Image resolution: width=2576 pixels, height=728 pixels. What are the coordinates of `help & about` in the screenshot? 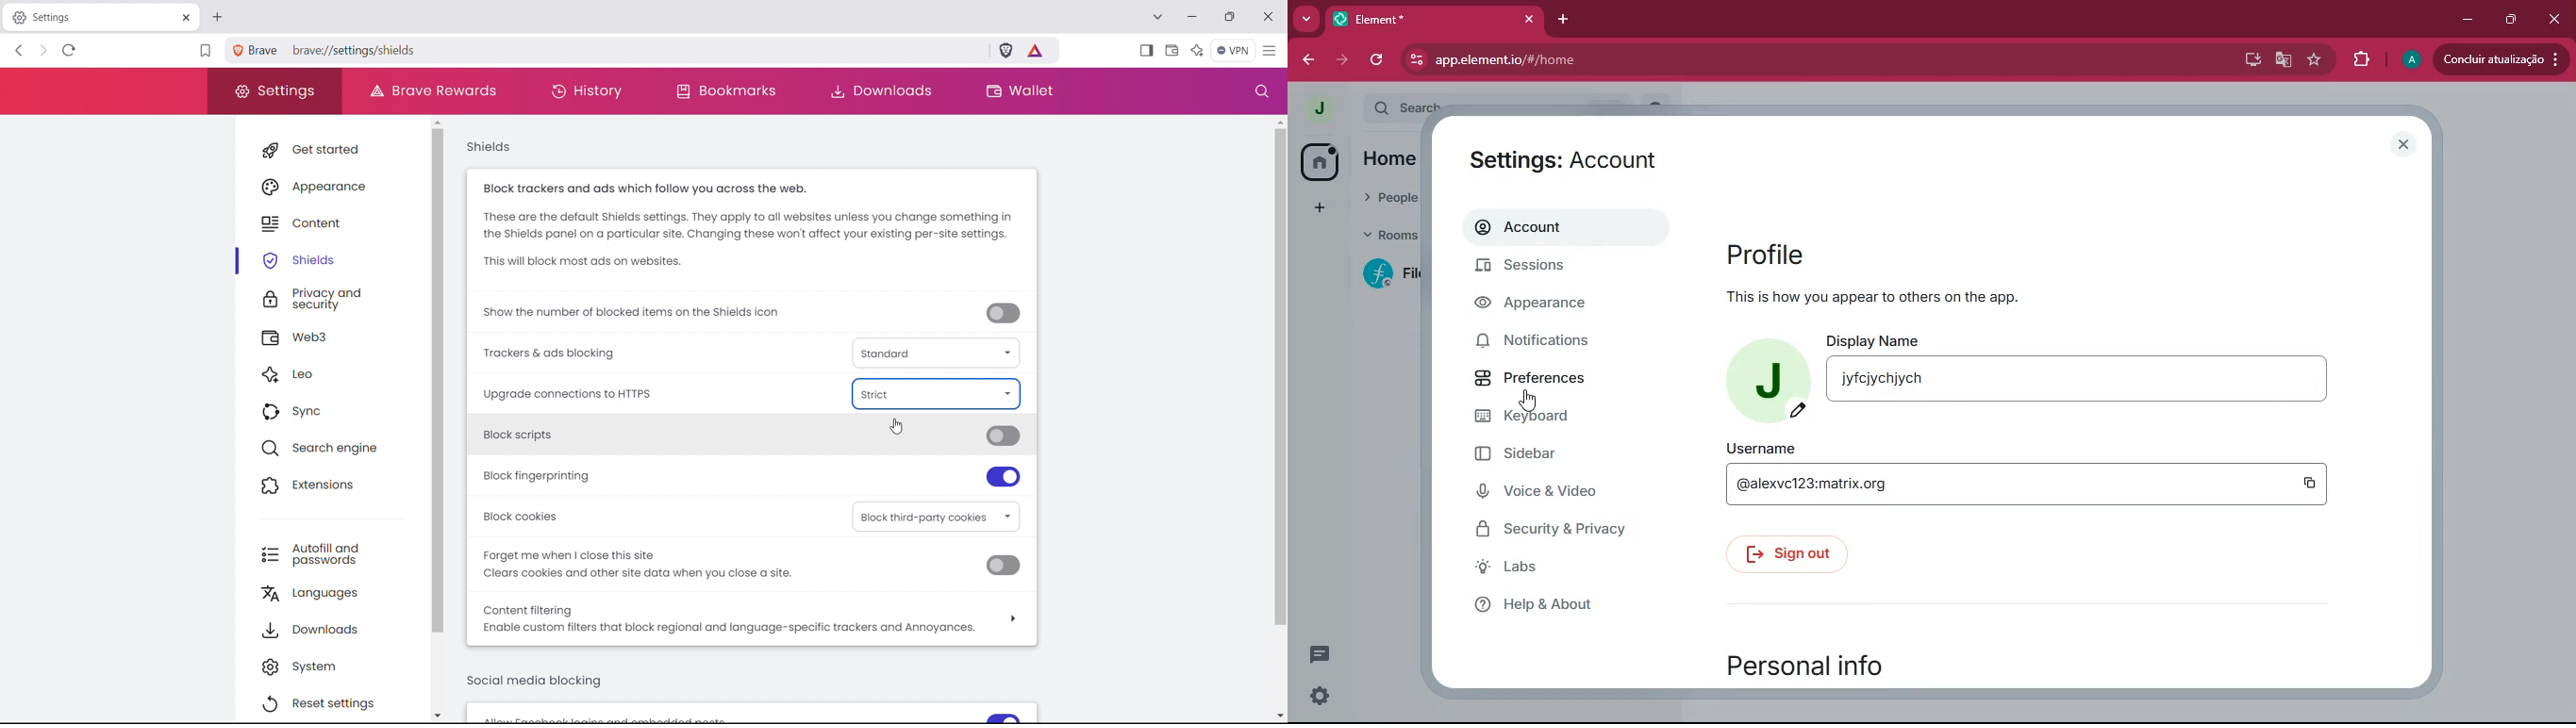 It's located at (1569, 604).